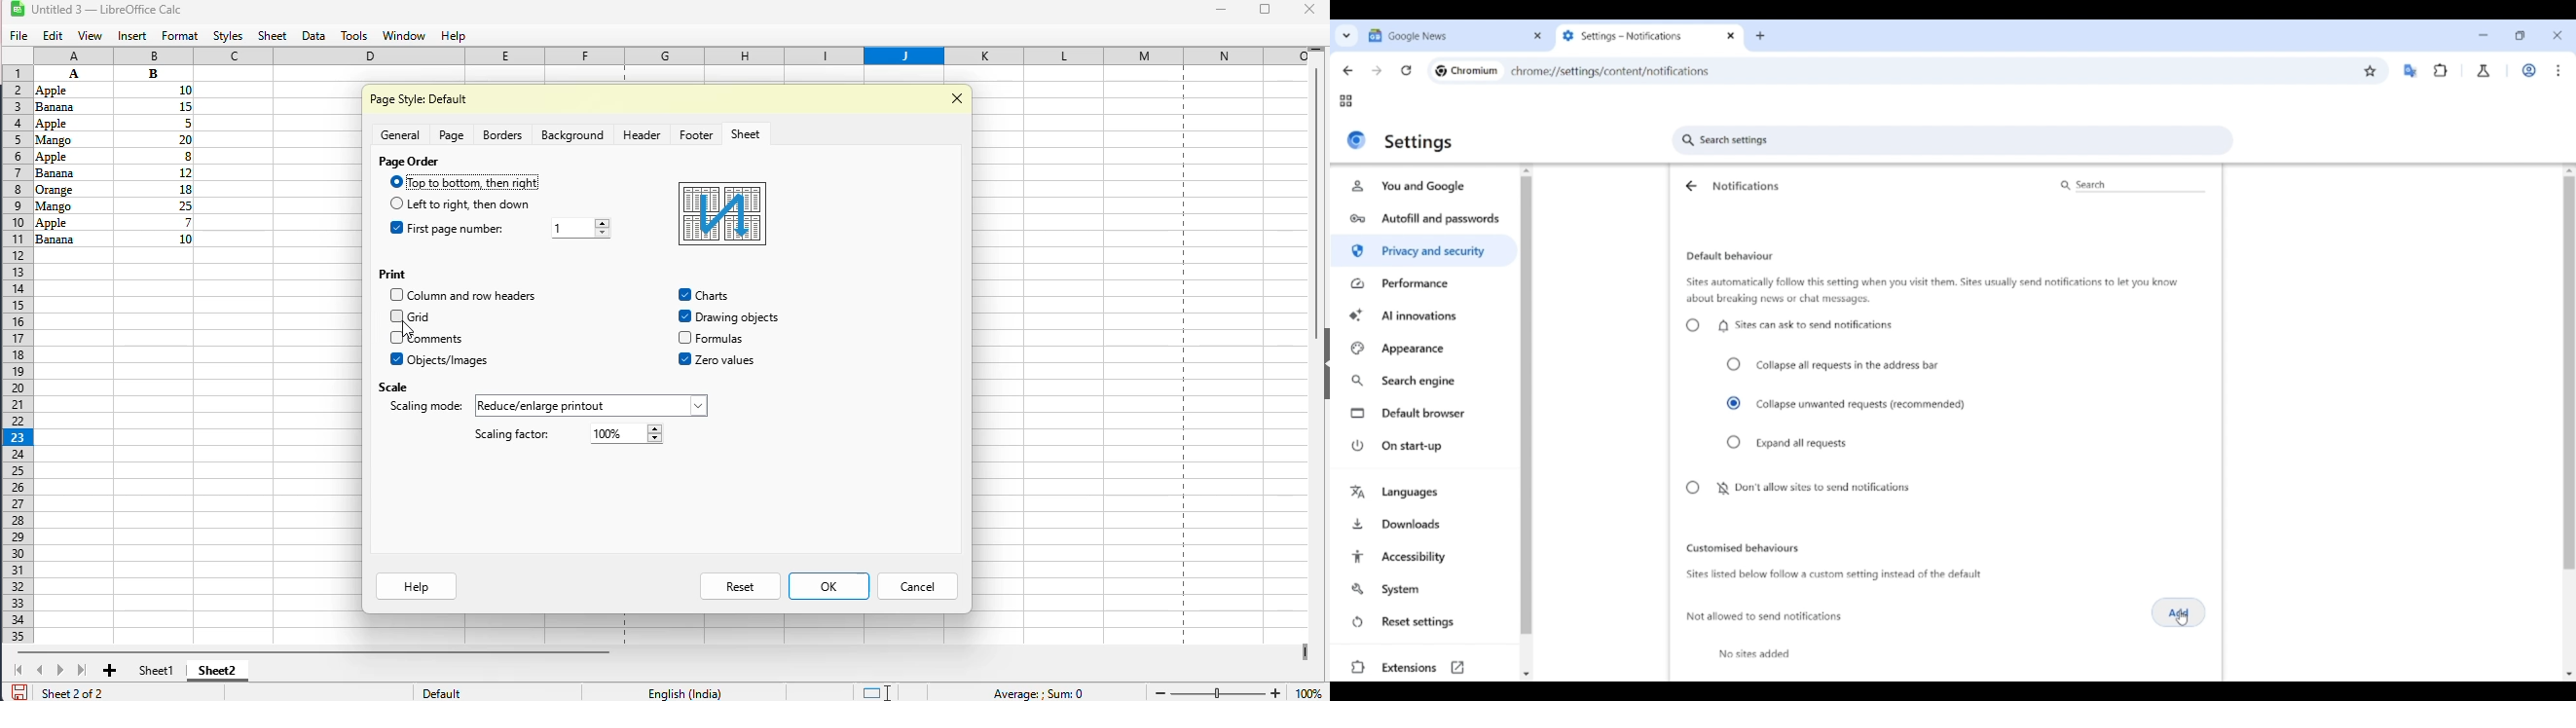  Describe the element at coordinates (1527, 171) in the screenshot. I see `Quick slide to top` at that location.